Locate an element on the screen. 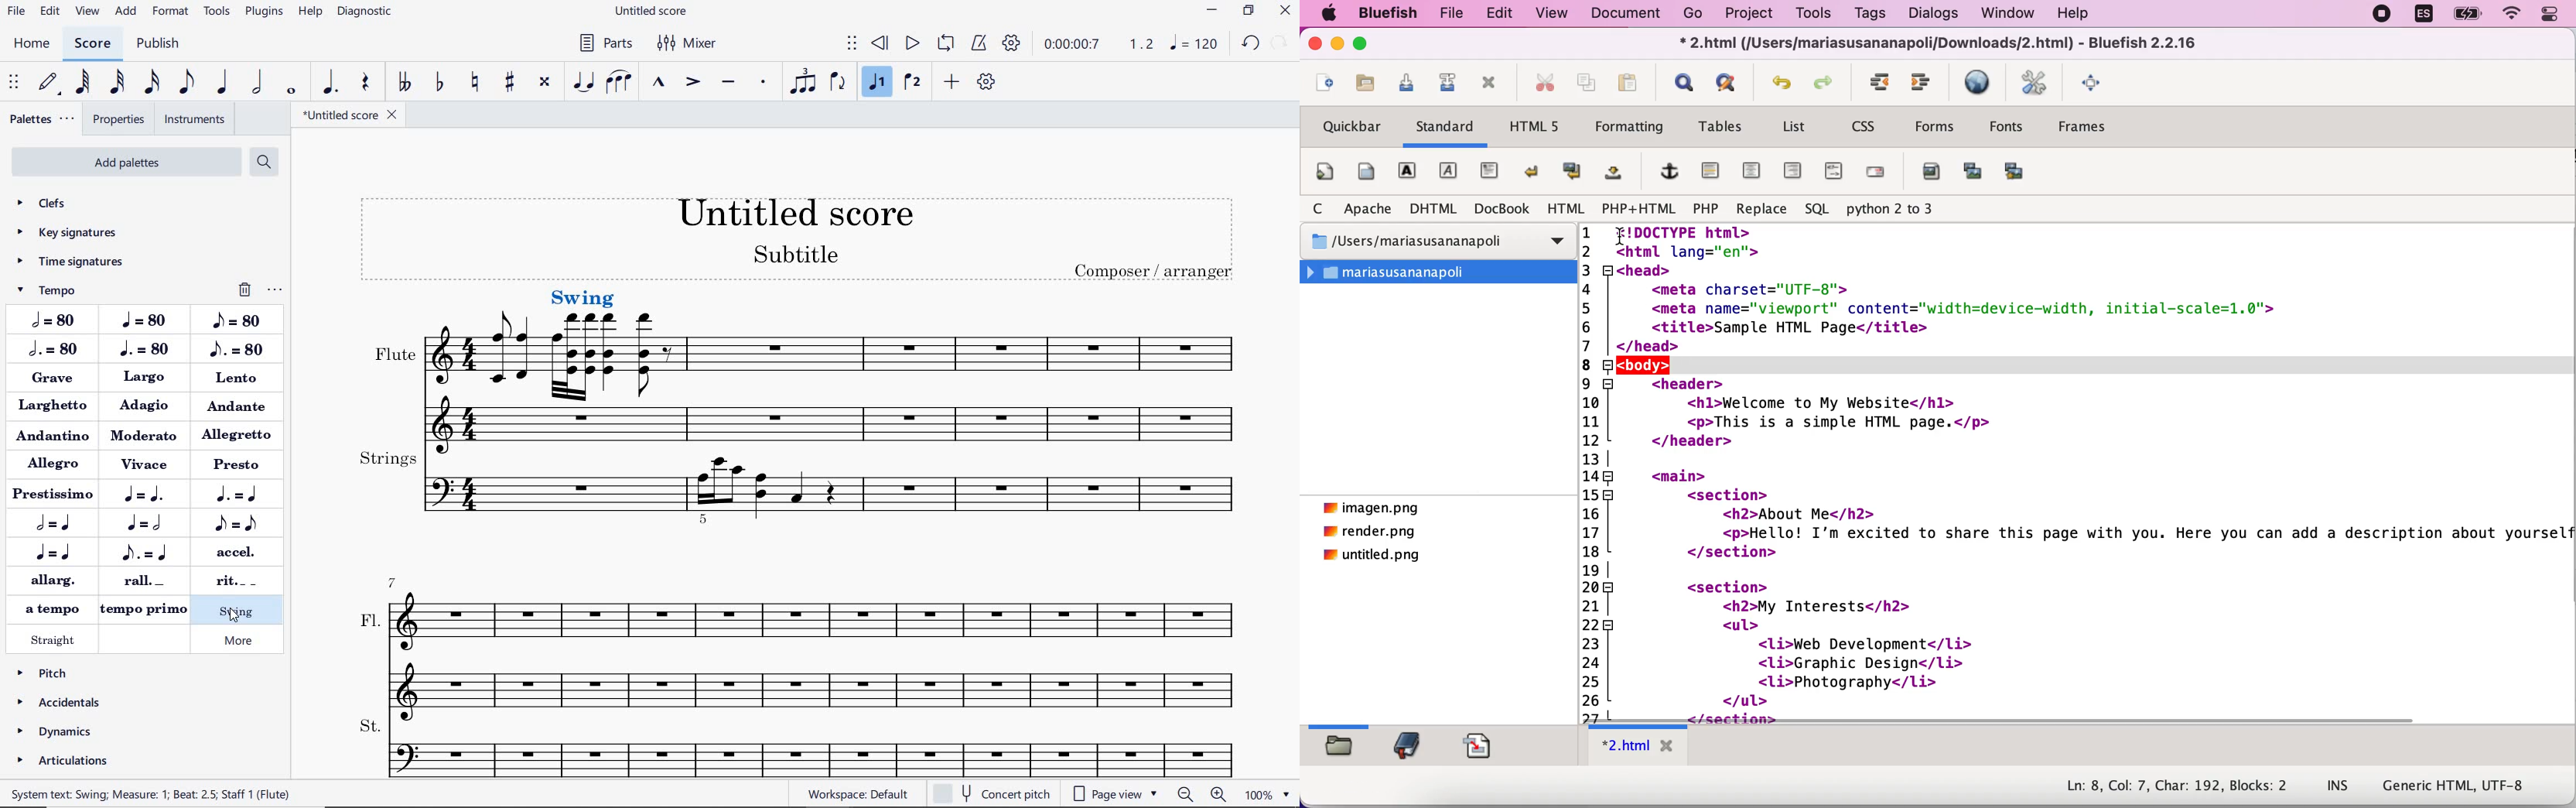 This screenshot has width=2576, height=812. ANDANTE is located at coordinates (239, 407).